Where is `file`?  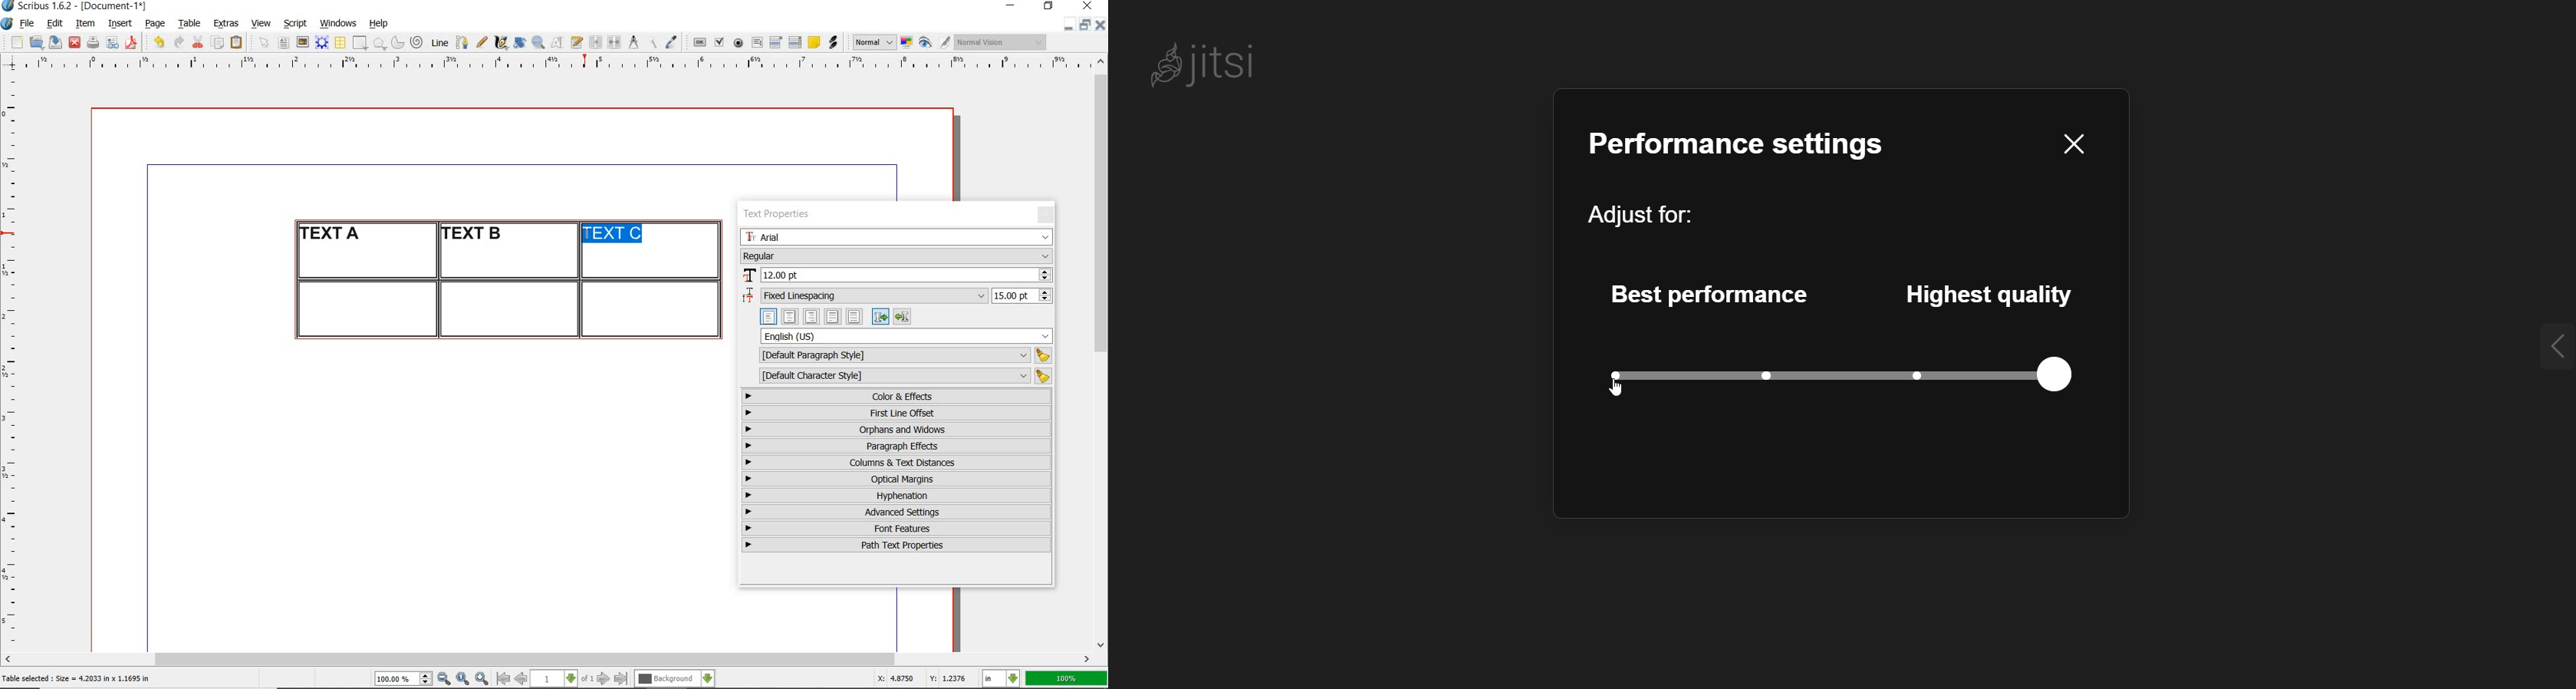
file is located at coordinates (28, 24).